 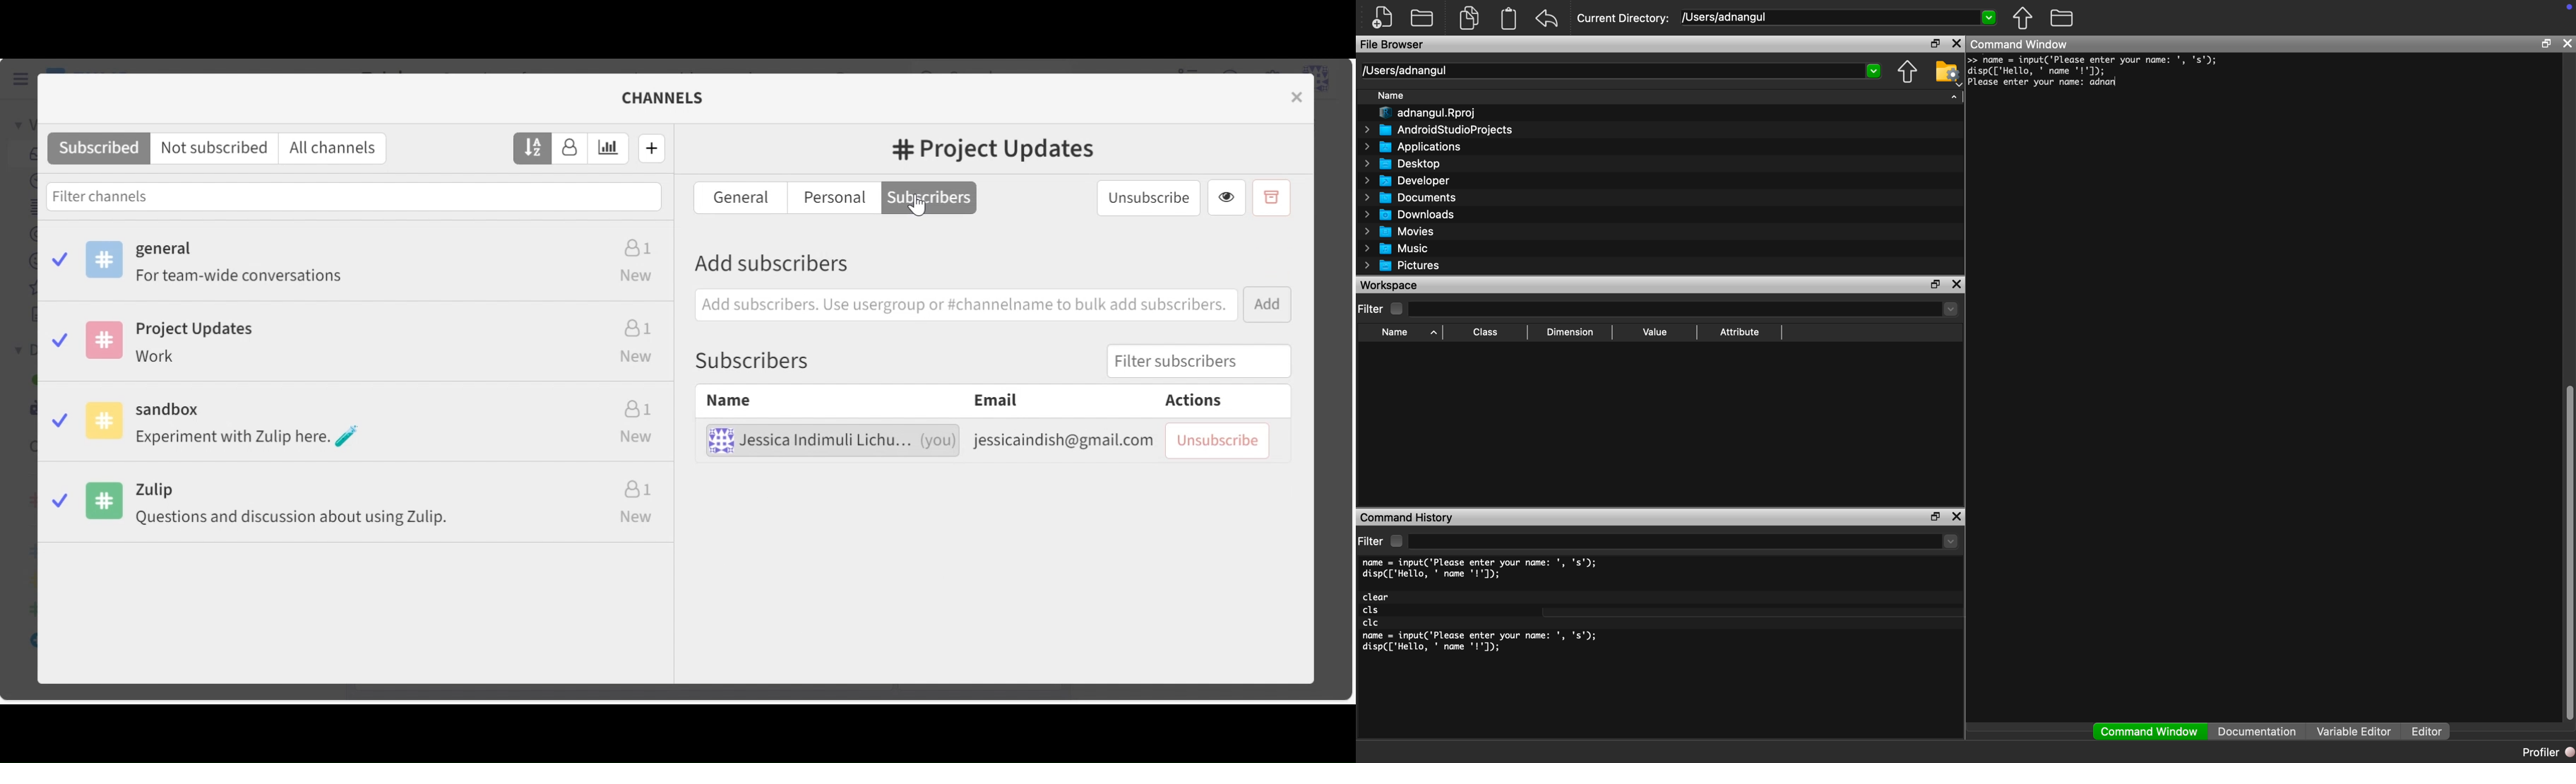 I want to click on Documents, so click(x=1413, y=197).